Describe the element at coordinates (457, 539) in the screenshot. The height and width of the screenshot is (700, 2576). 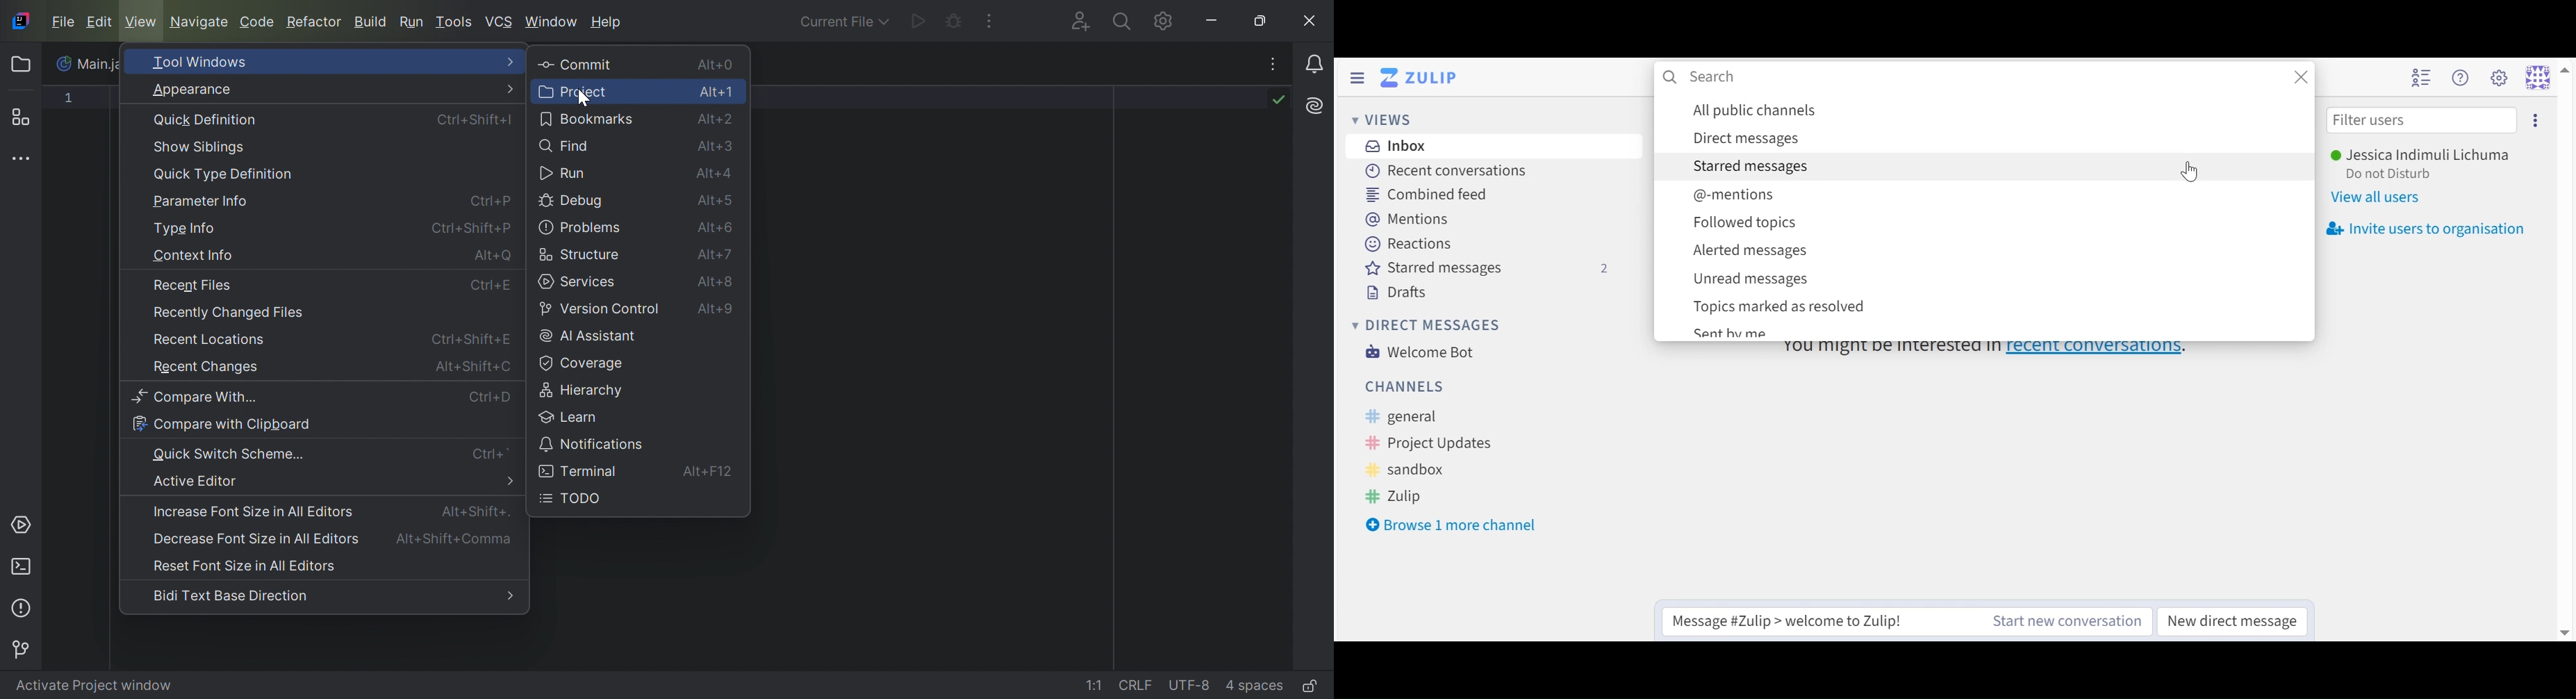
I see `Alt+Shift+Comma` at that location.